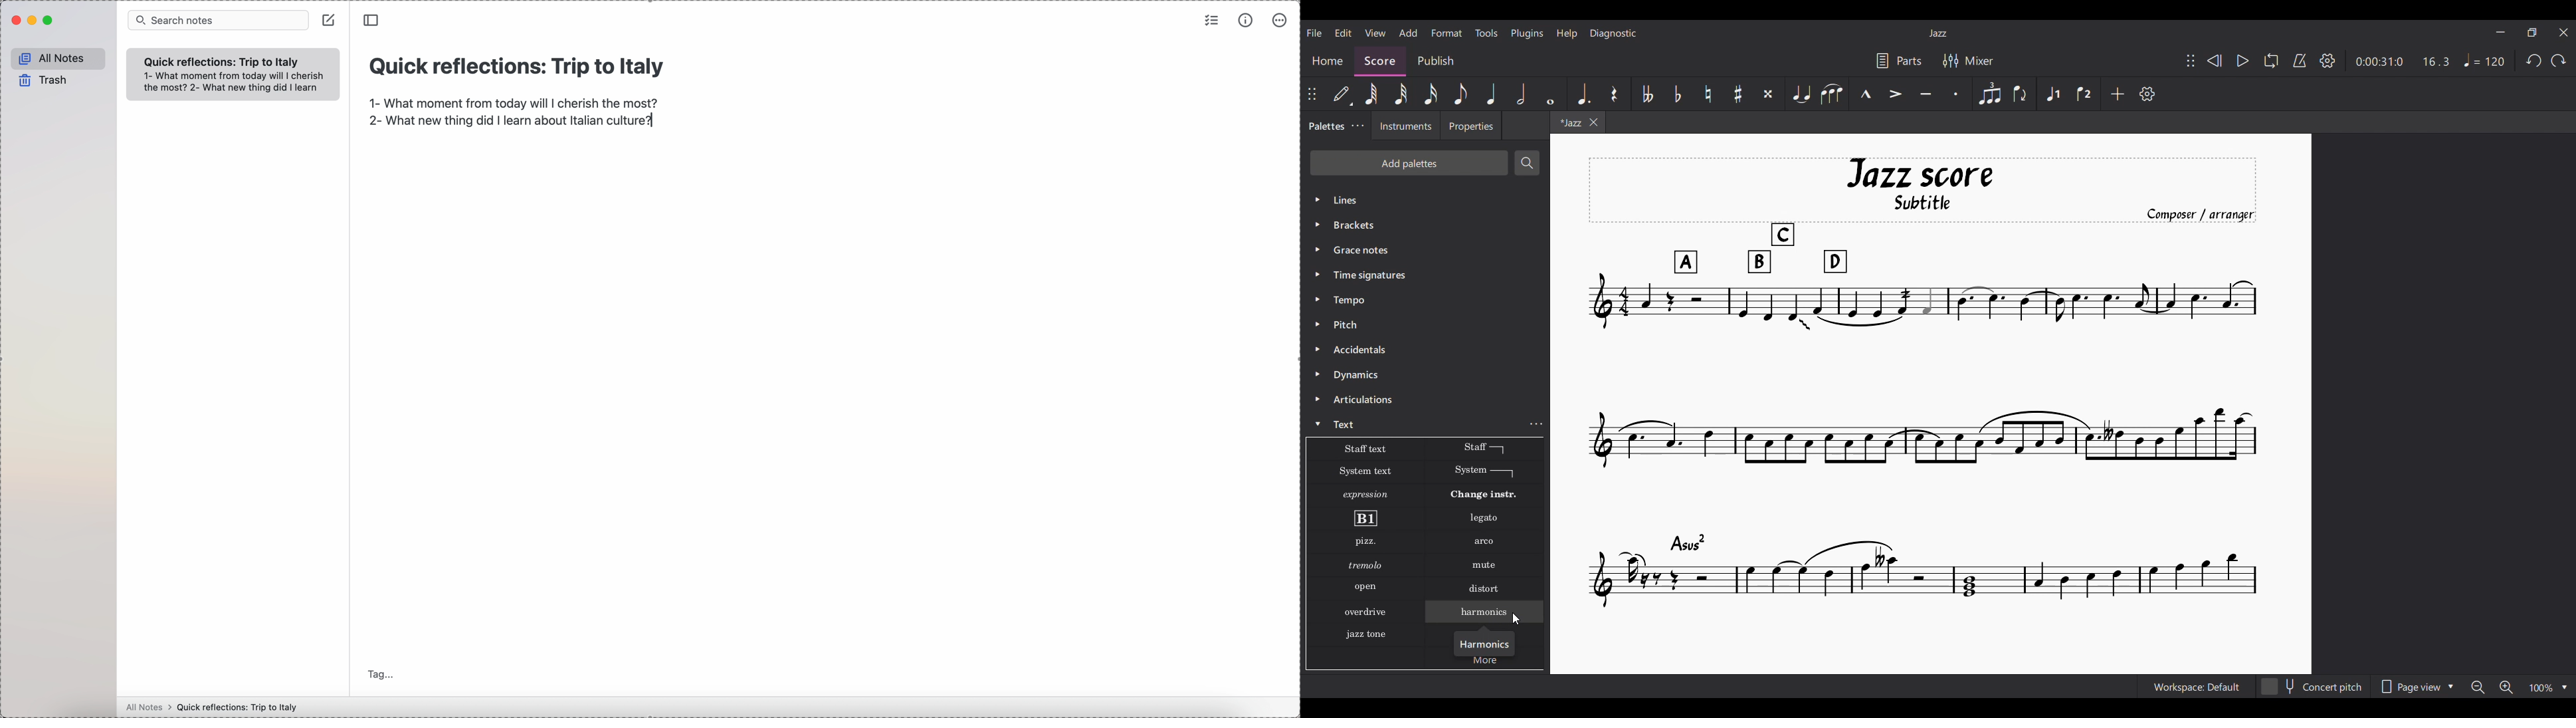 This screenshot has width=2576, height=728. I want to click on Toggle double sharp, so click(1768, 93).